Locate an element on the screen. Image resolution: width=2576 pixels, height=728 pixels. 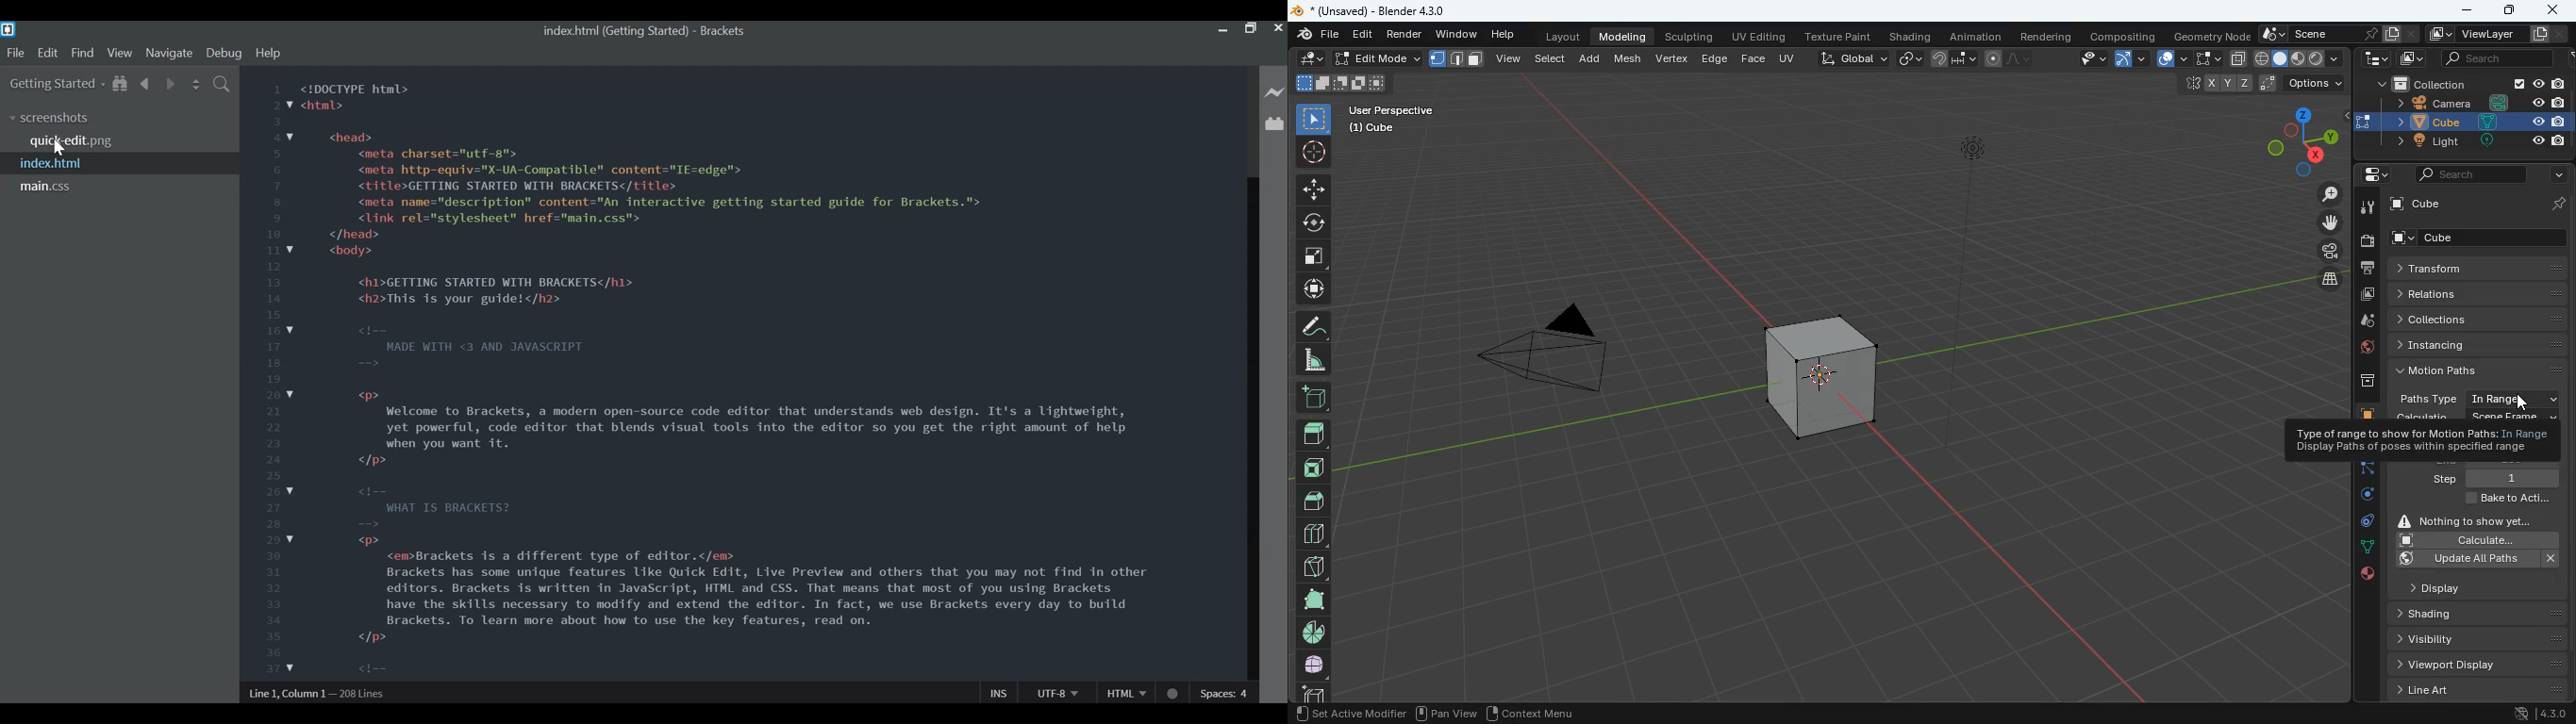
Split the Editor Vertically or Horizontally is located at coordinates (195, 84).